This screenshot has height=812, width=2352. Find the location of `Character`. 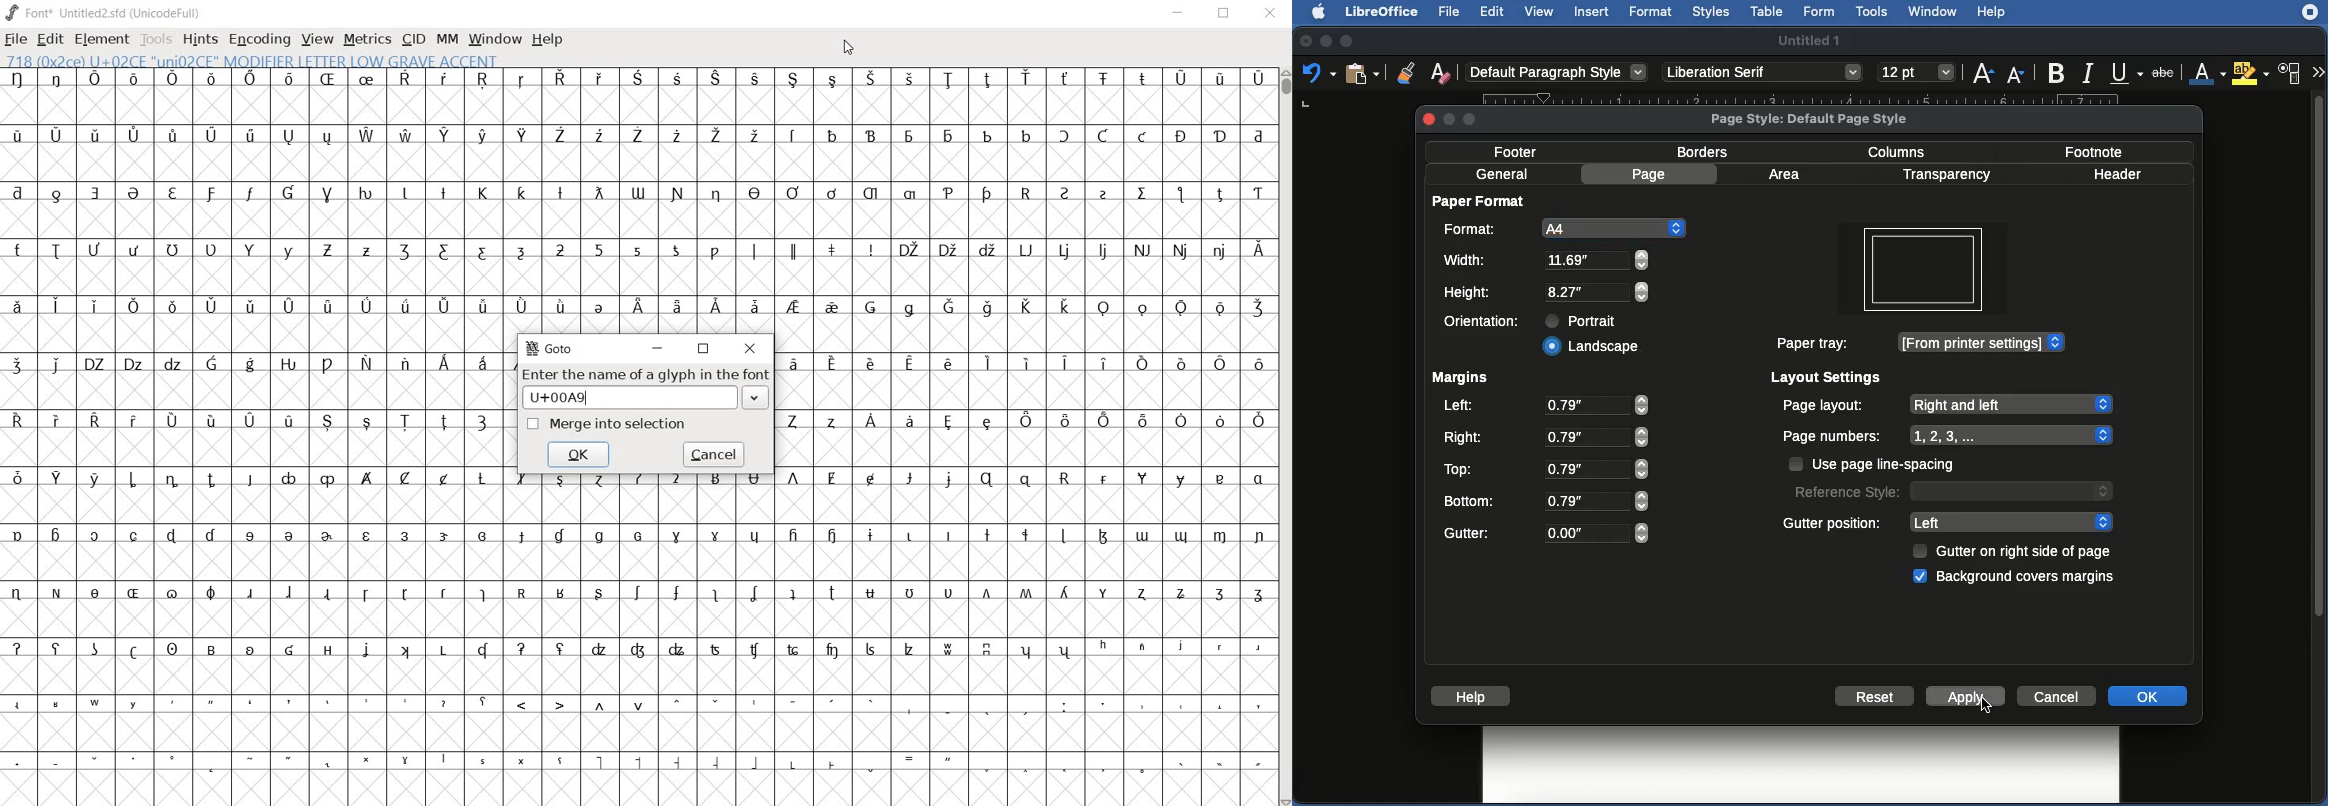

Character is located at coordinates (2292, 73).